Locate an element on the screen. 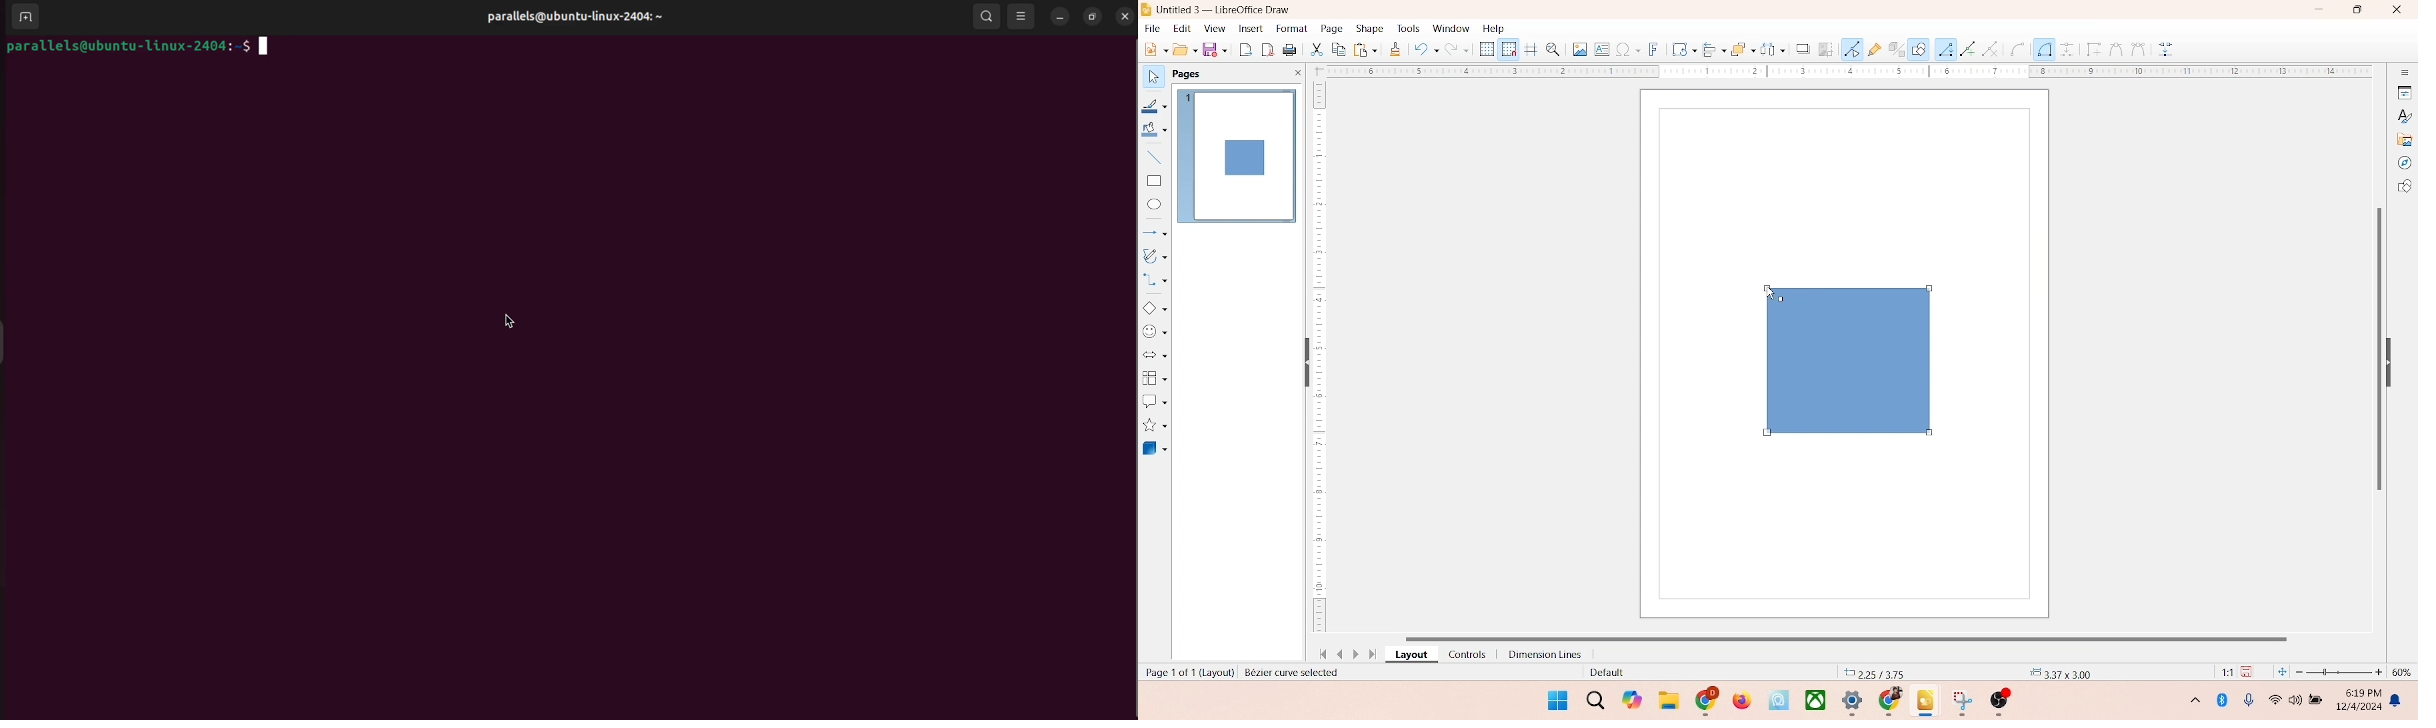 This screenshot has width=2436, height=728. curves and polygons is located at coordinates (1156, 254).